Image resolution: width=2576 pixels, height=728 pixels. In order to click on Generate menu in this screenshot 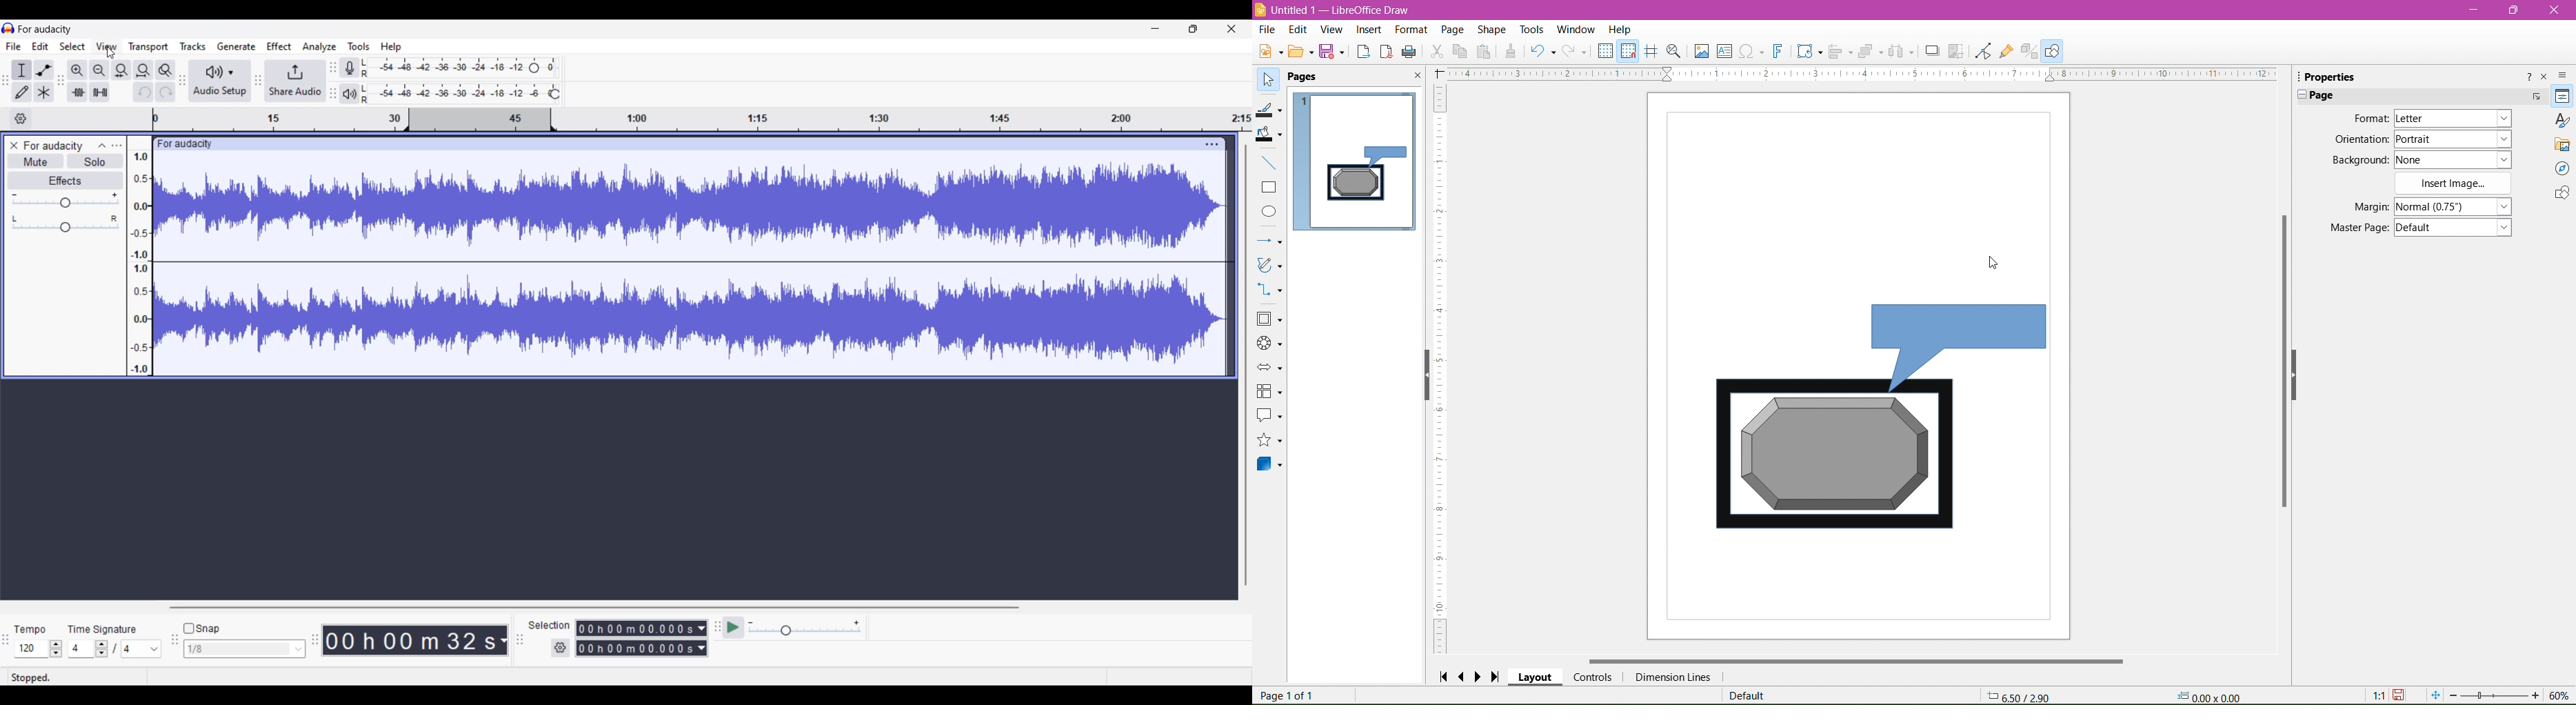, I will do `click(237, 46)`.